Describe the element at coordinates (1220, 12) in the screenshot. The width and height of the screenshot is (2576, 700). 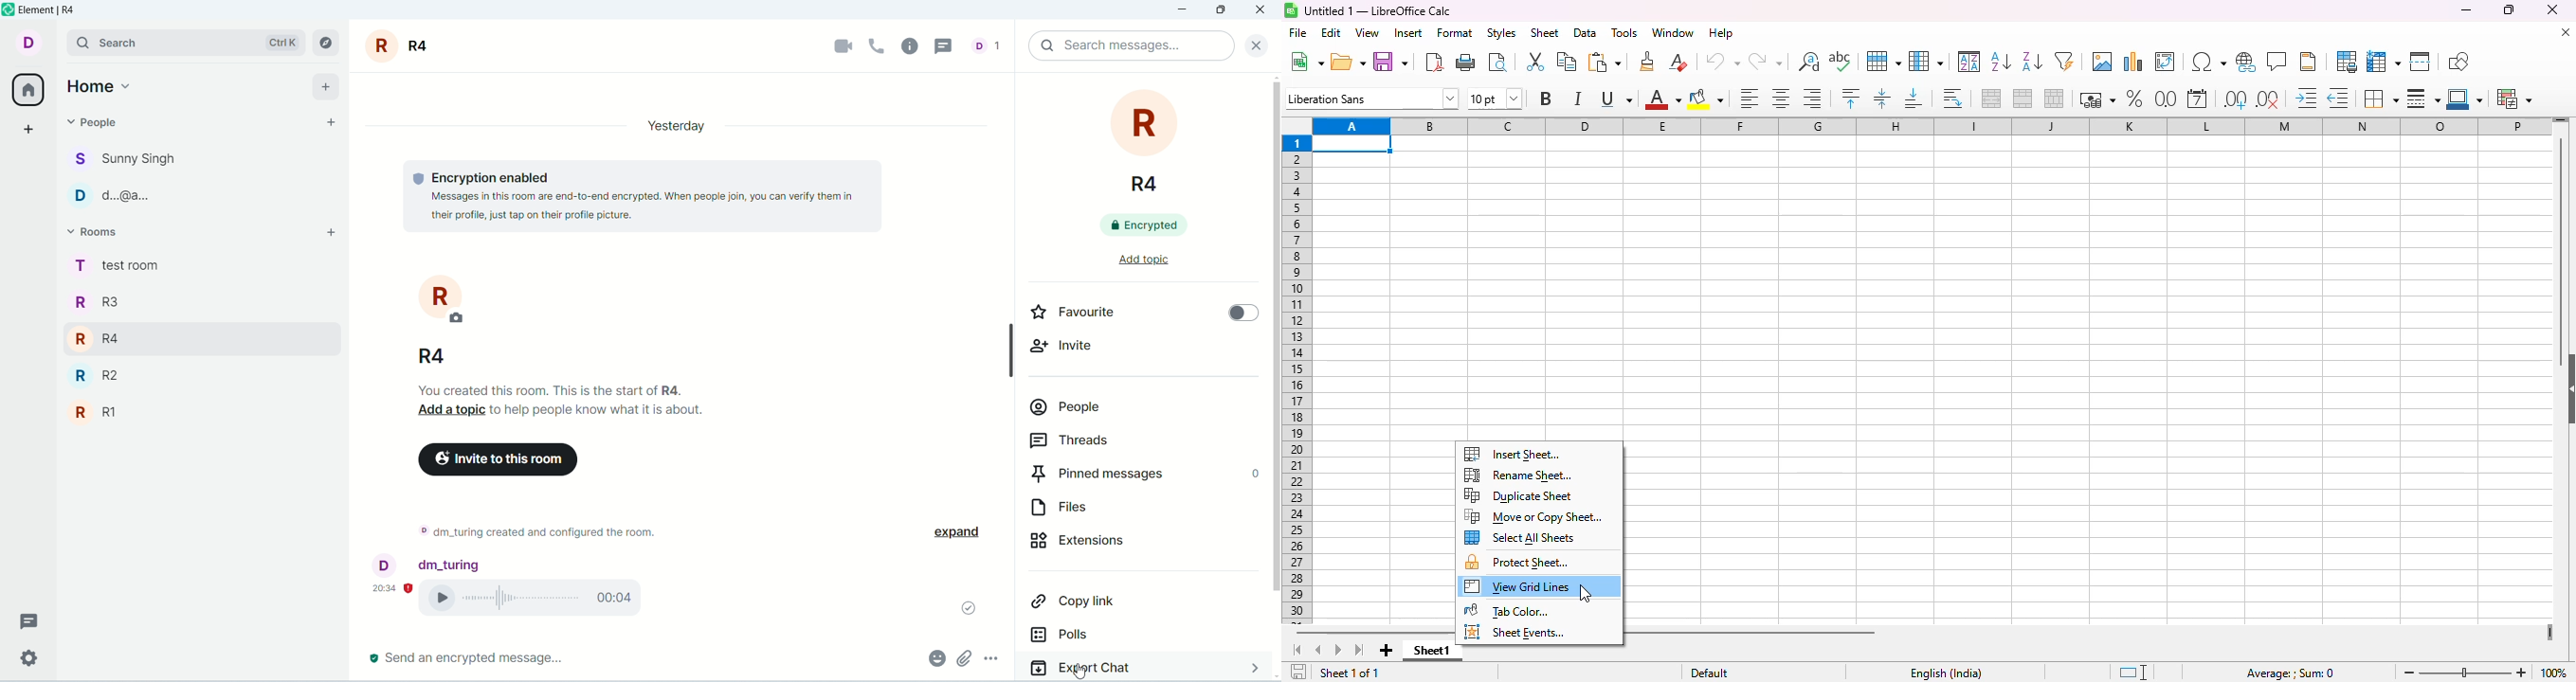
I see `maximize` at that location.